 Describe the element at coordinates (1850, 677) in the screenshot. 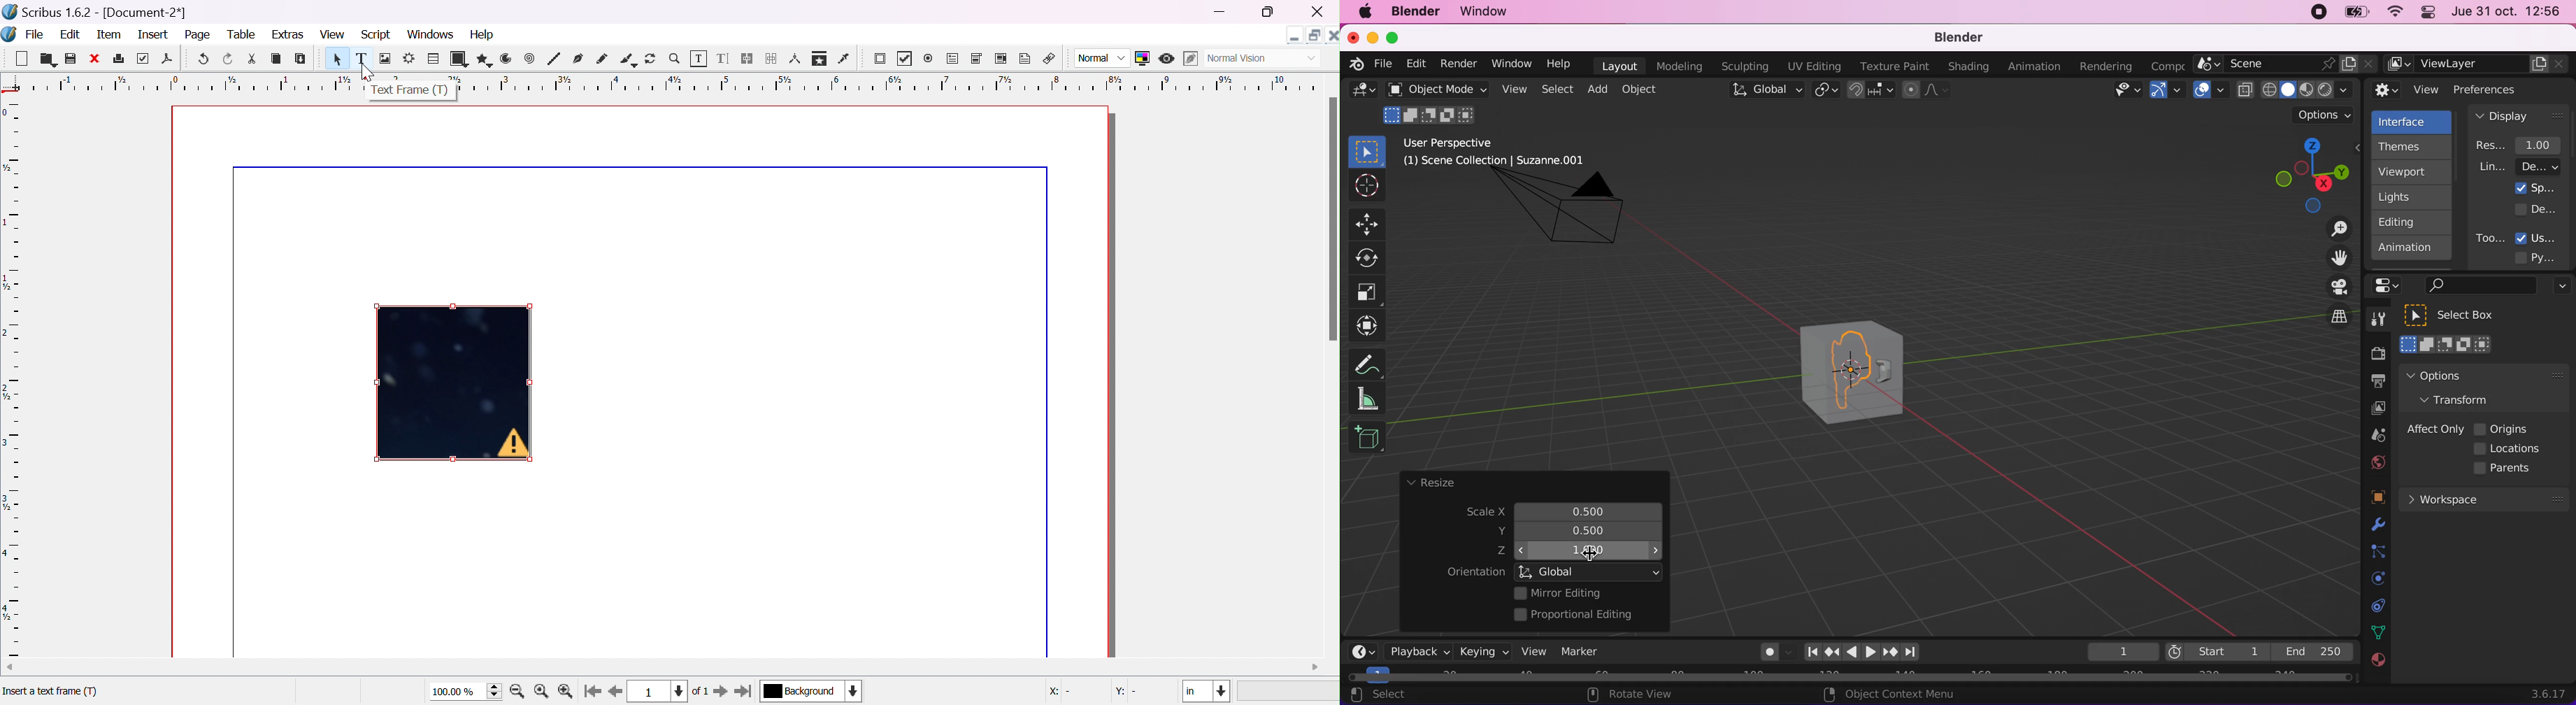

I see `horizontal scroll bar` at that location.